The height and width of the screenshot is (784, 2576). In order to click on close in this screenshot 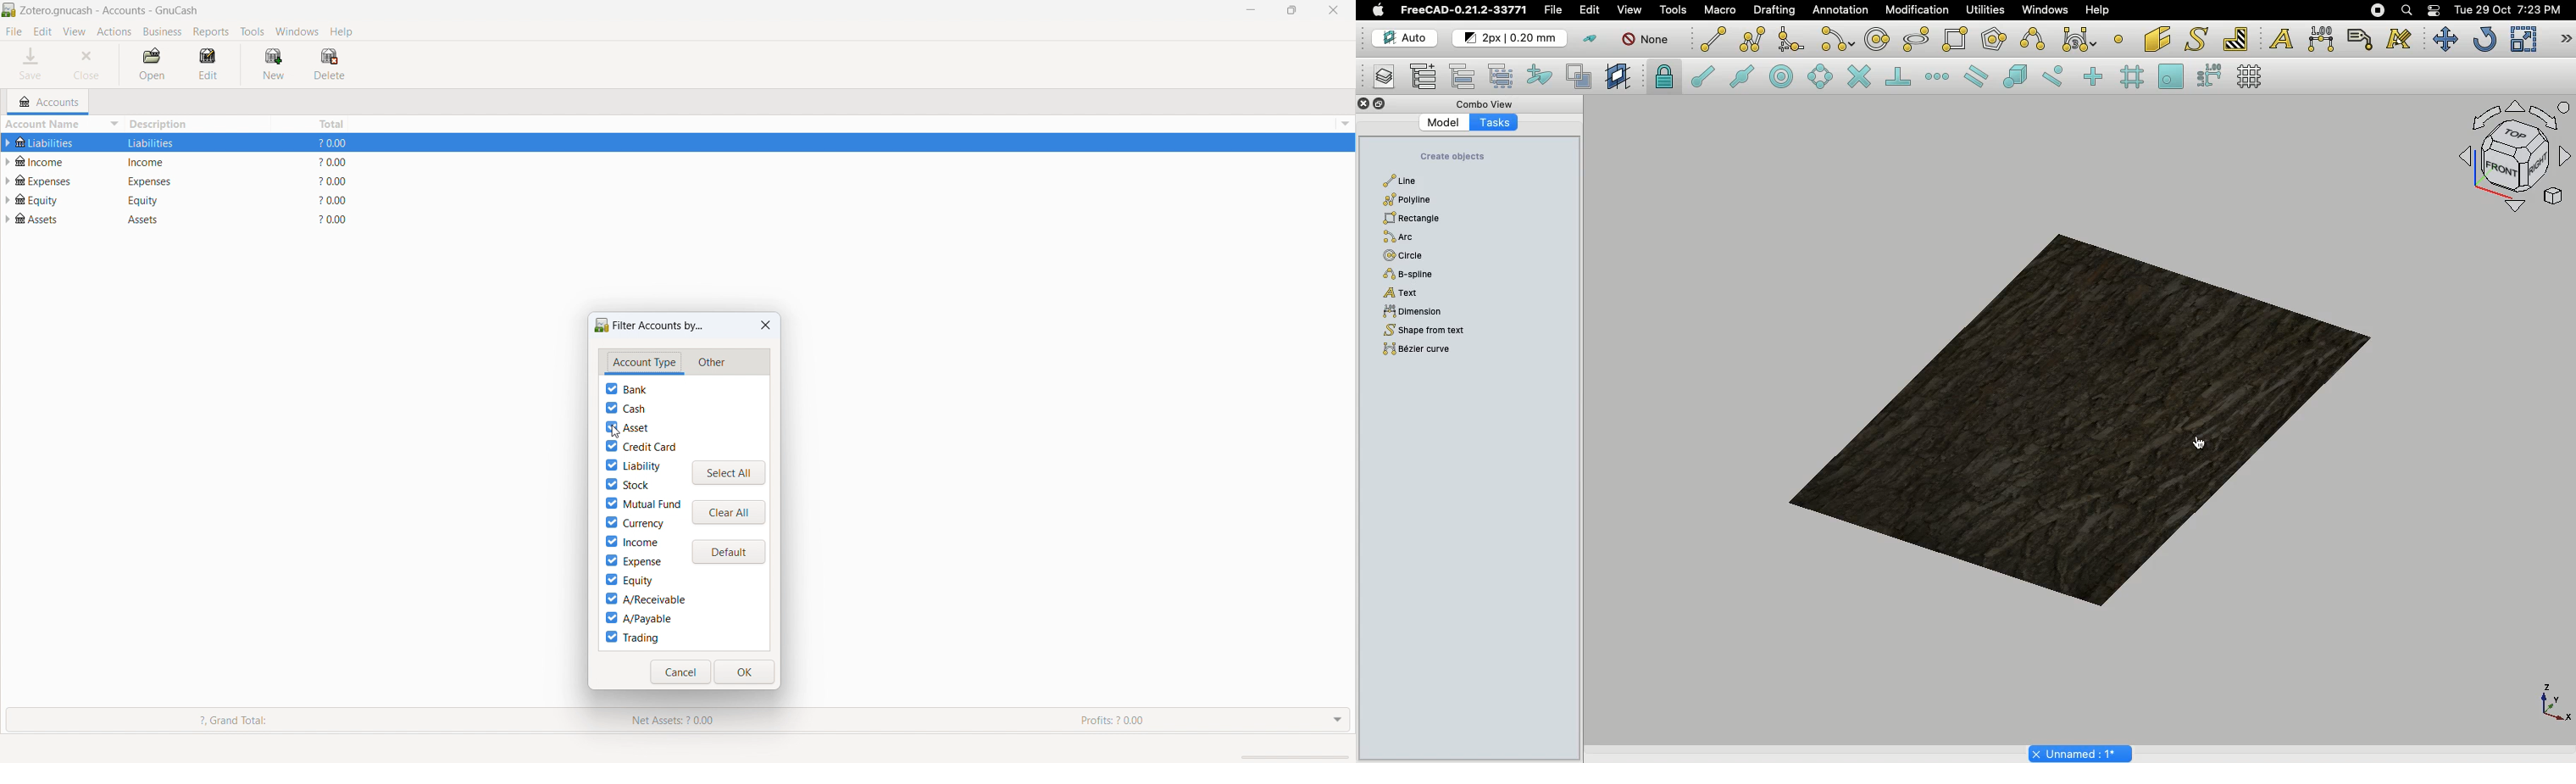, I will do `click(766, 325)`.